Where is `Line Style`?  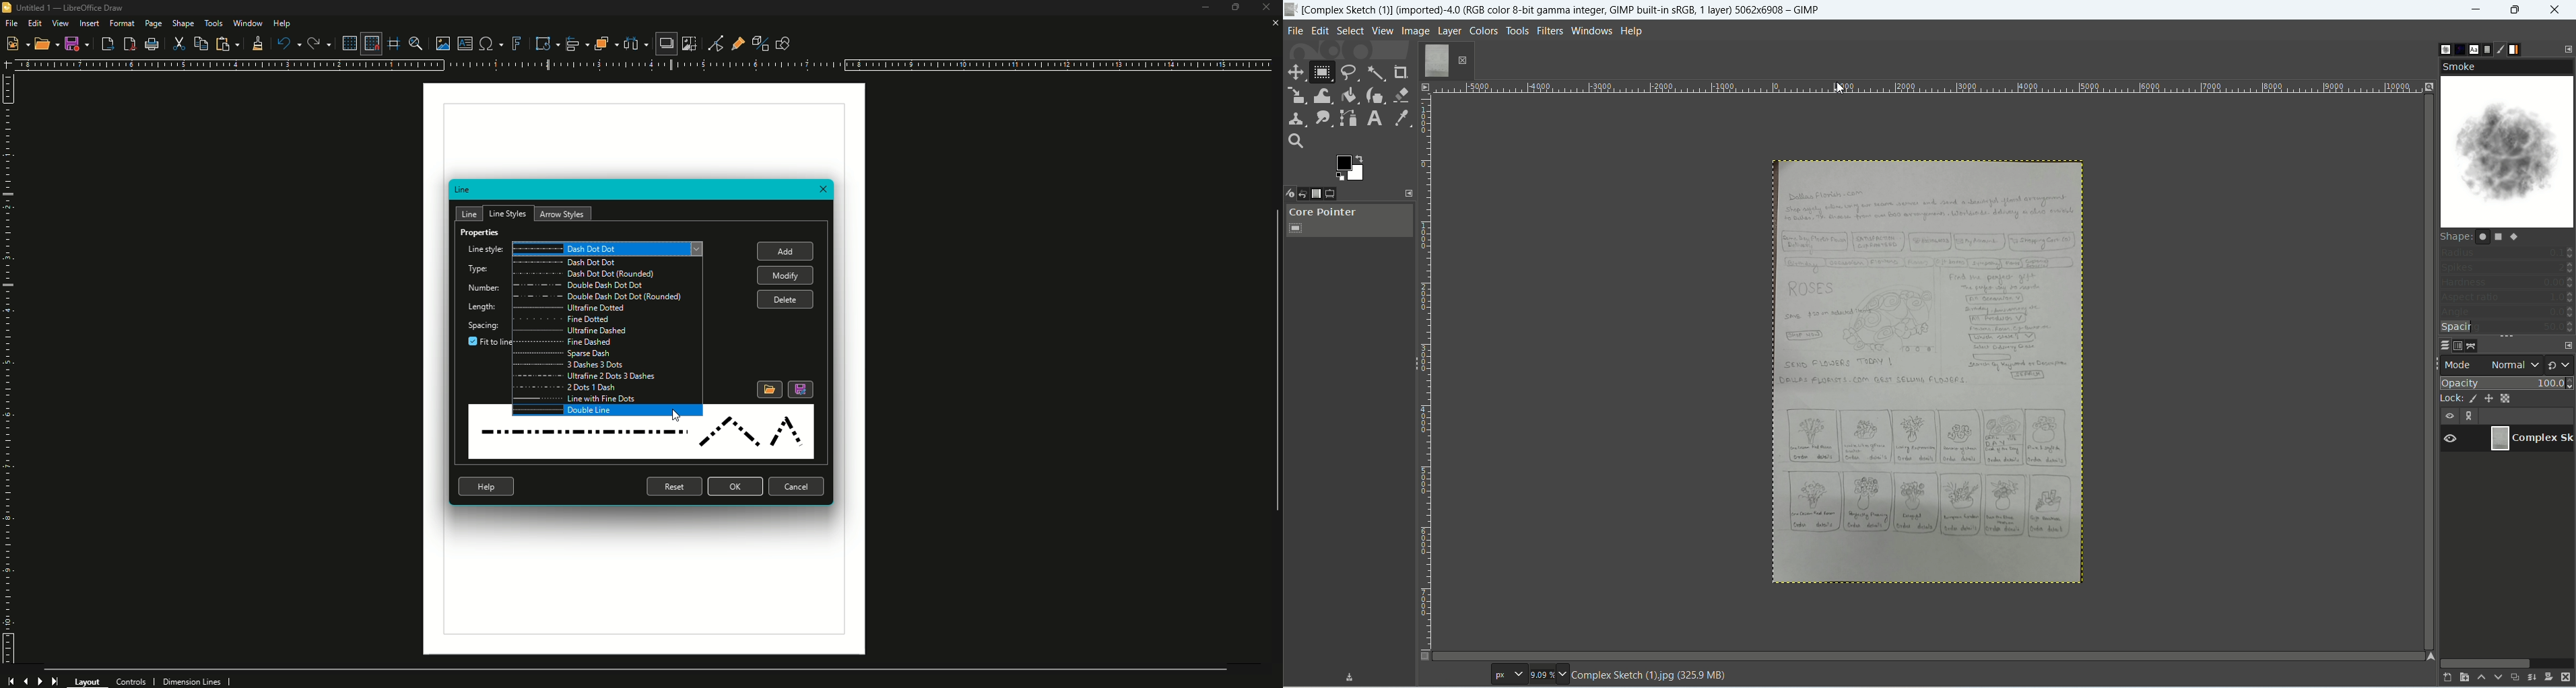
Line Style is located at coordinates (641, 441).